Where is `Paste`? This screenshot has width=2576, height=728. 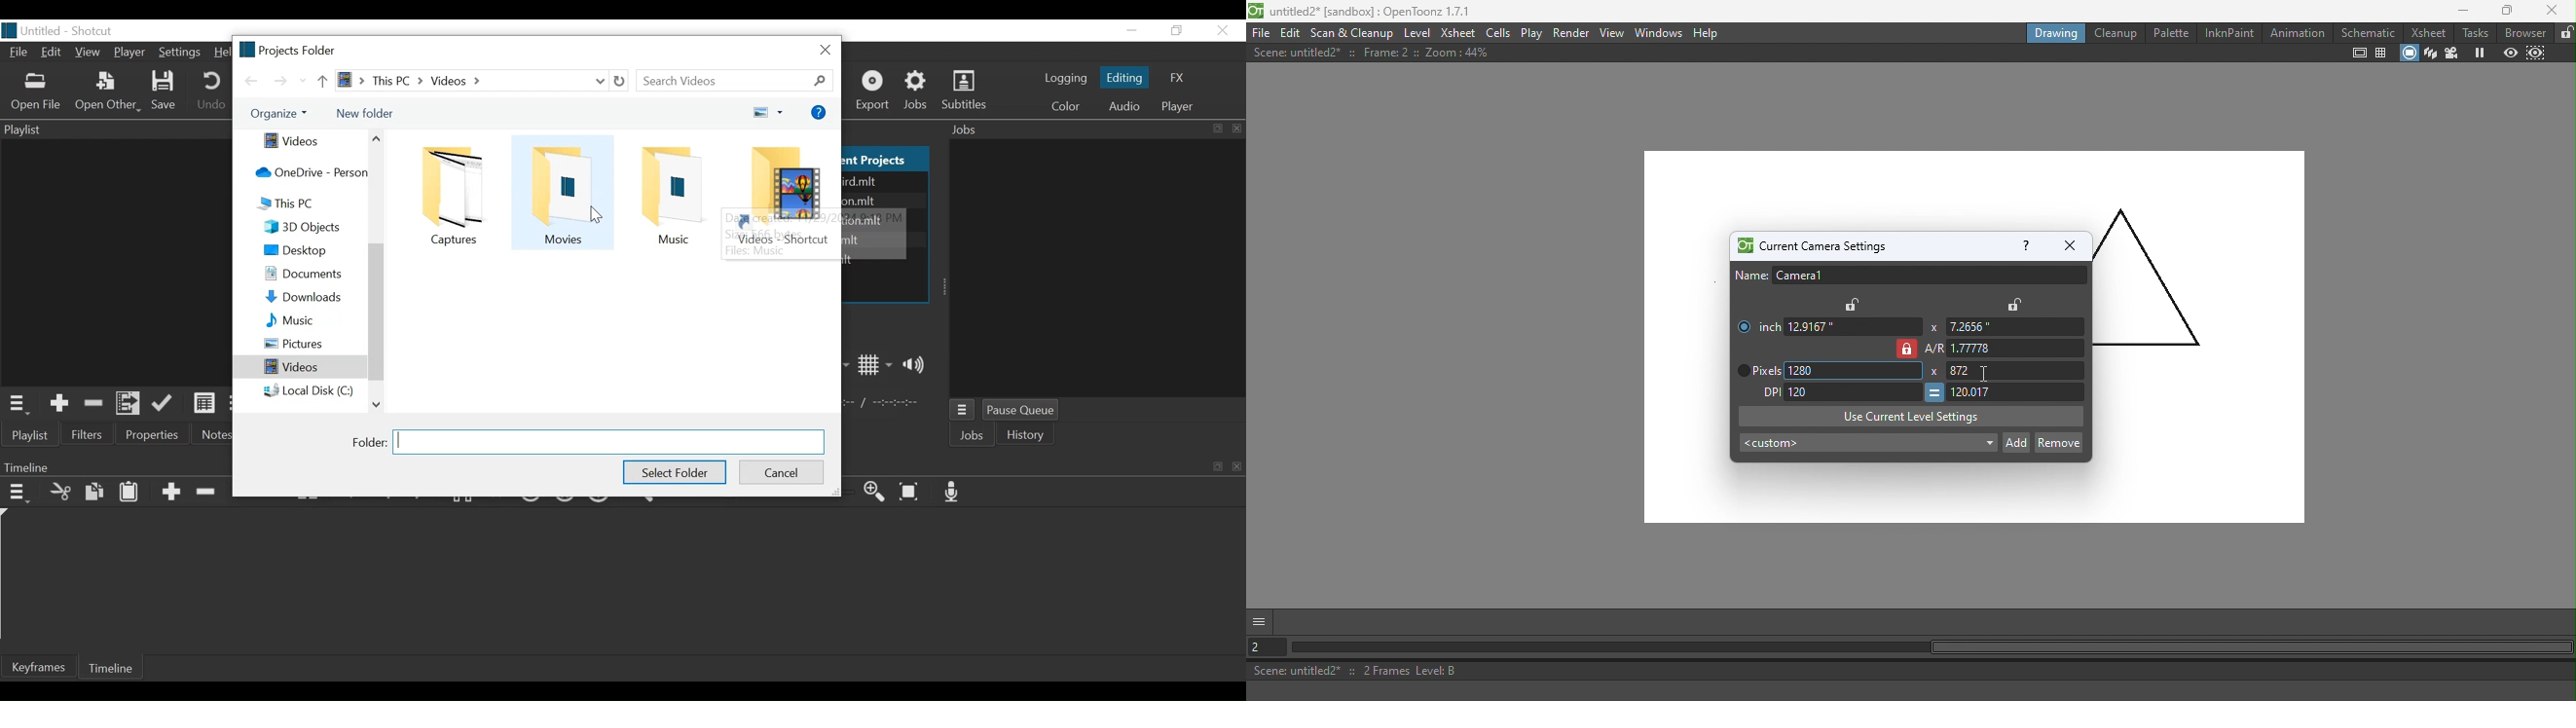
Paste is located at coordinates (129, 491).